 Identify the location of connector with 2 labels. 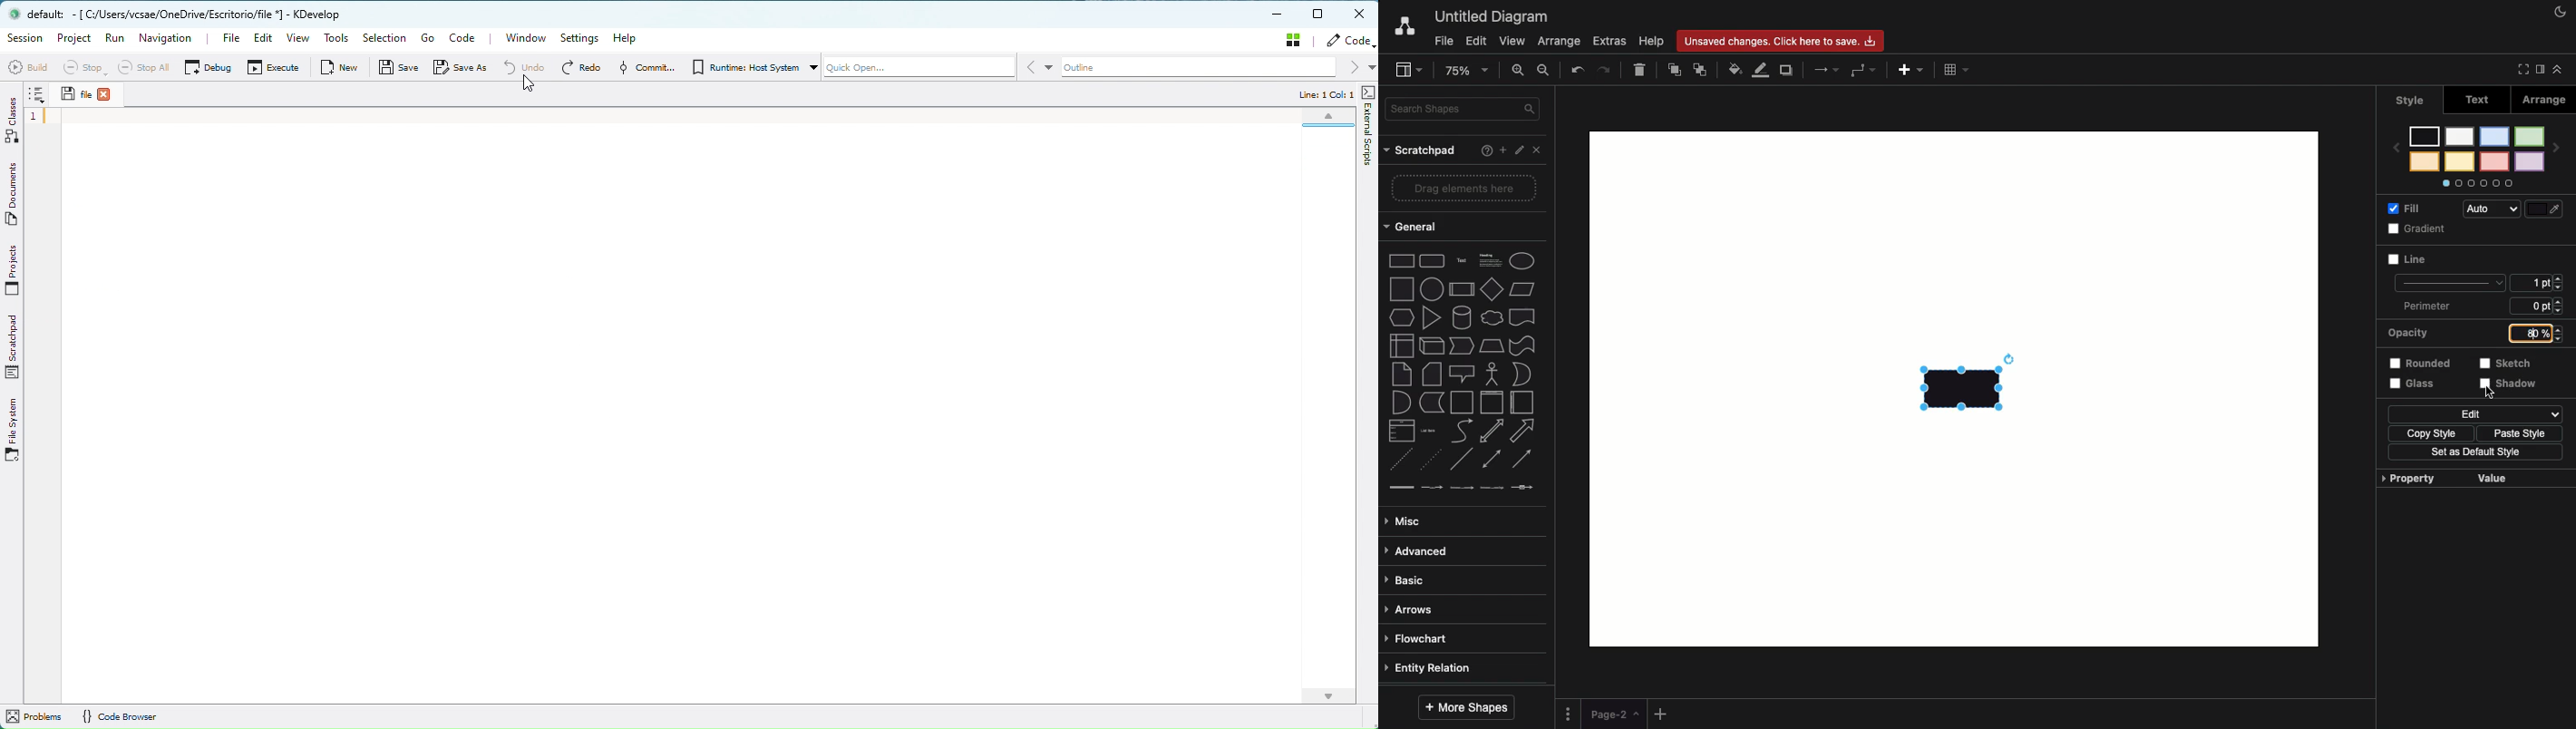
(1461, 488).